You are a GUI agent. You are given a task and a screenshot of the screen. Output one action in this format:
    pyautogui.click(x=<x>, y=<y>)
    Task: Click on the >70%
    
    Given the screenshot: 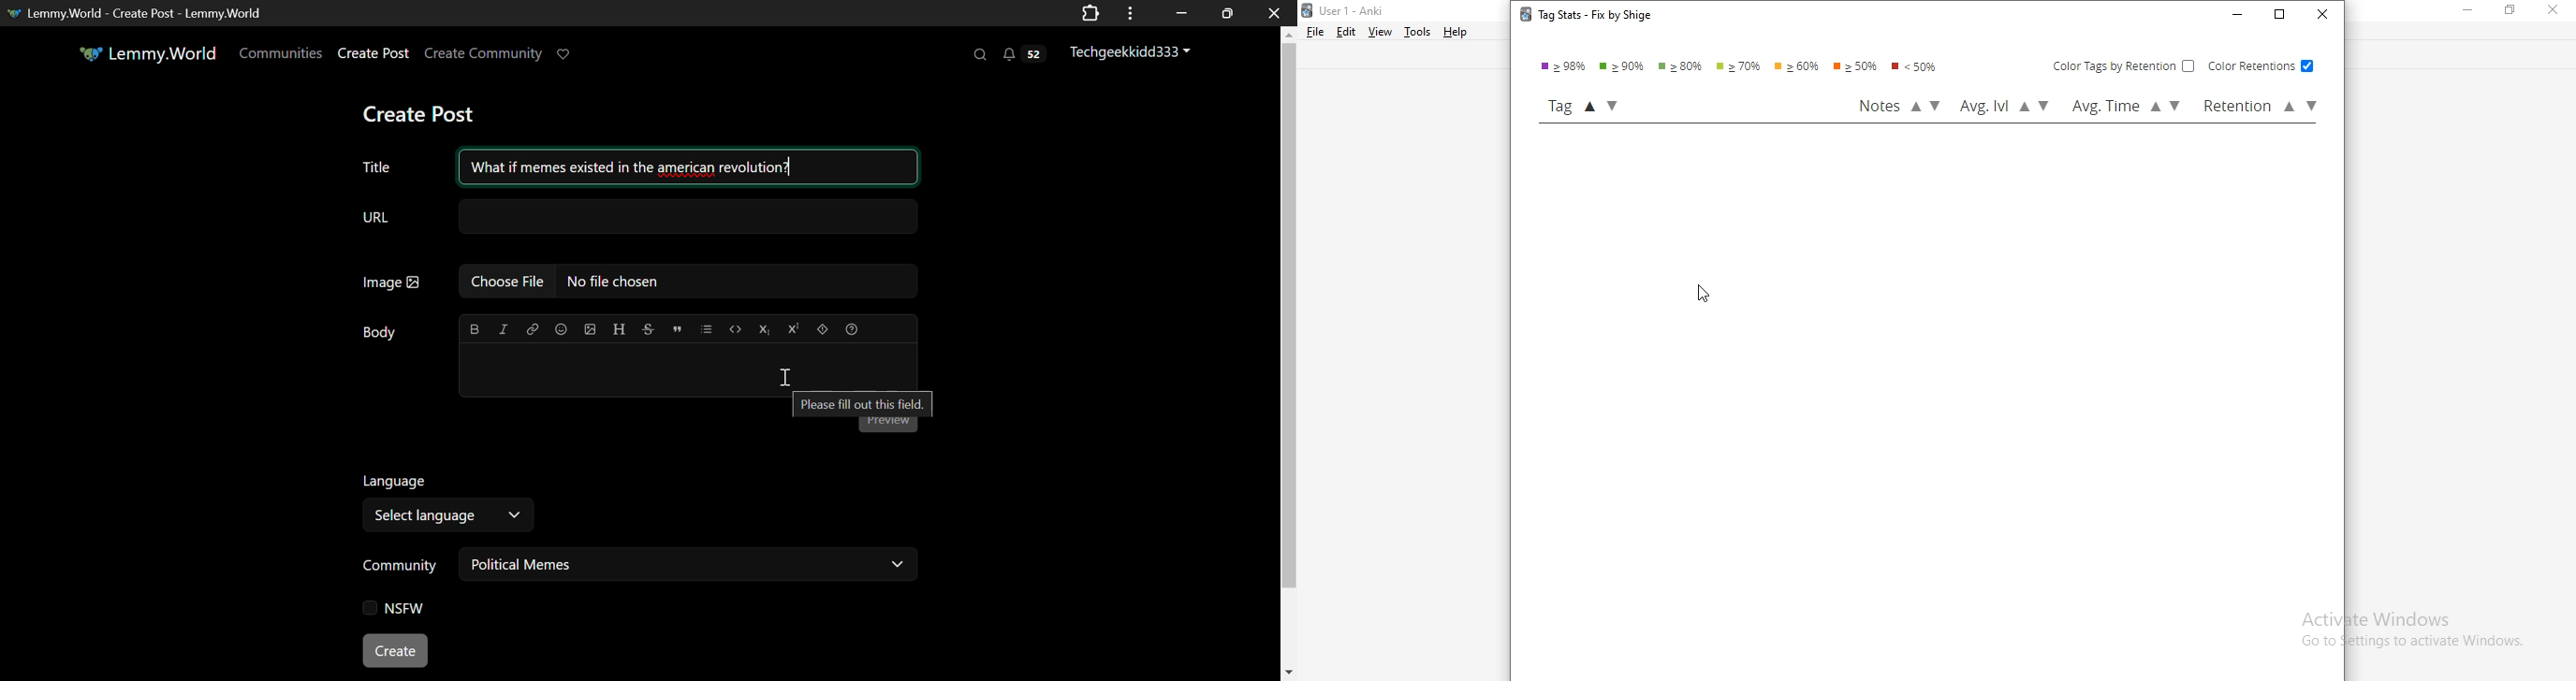 What is the action you would take?
    pyautogui.click(x=1742, y=66)
    